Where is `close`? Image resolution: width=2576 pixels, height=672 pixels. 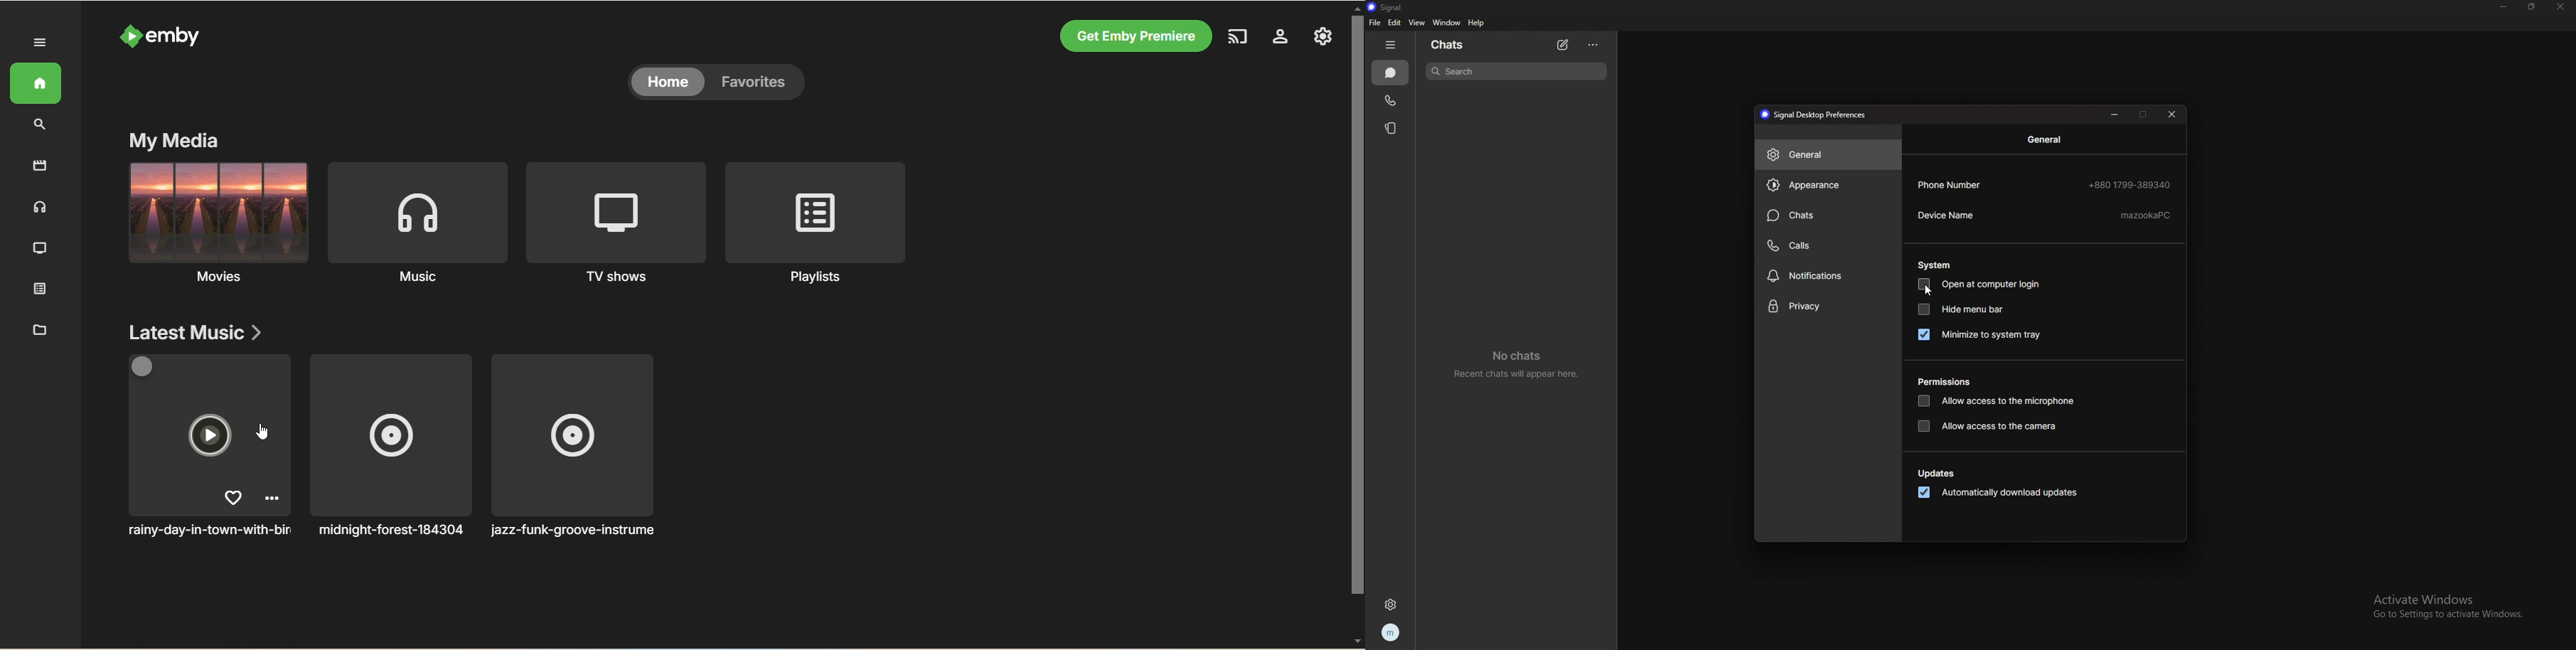 close is located at coordinates (2172, 115).